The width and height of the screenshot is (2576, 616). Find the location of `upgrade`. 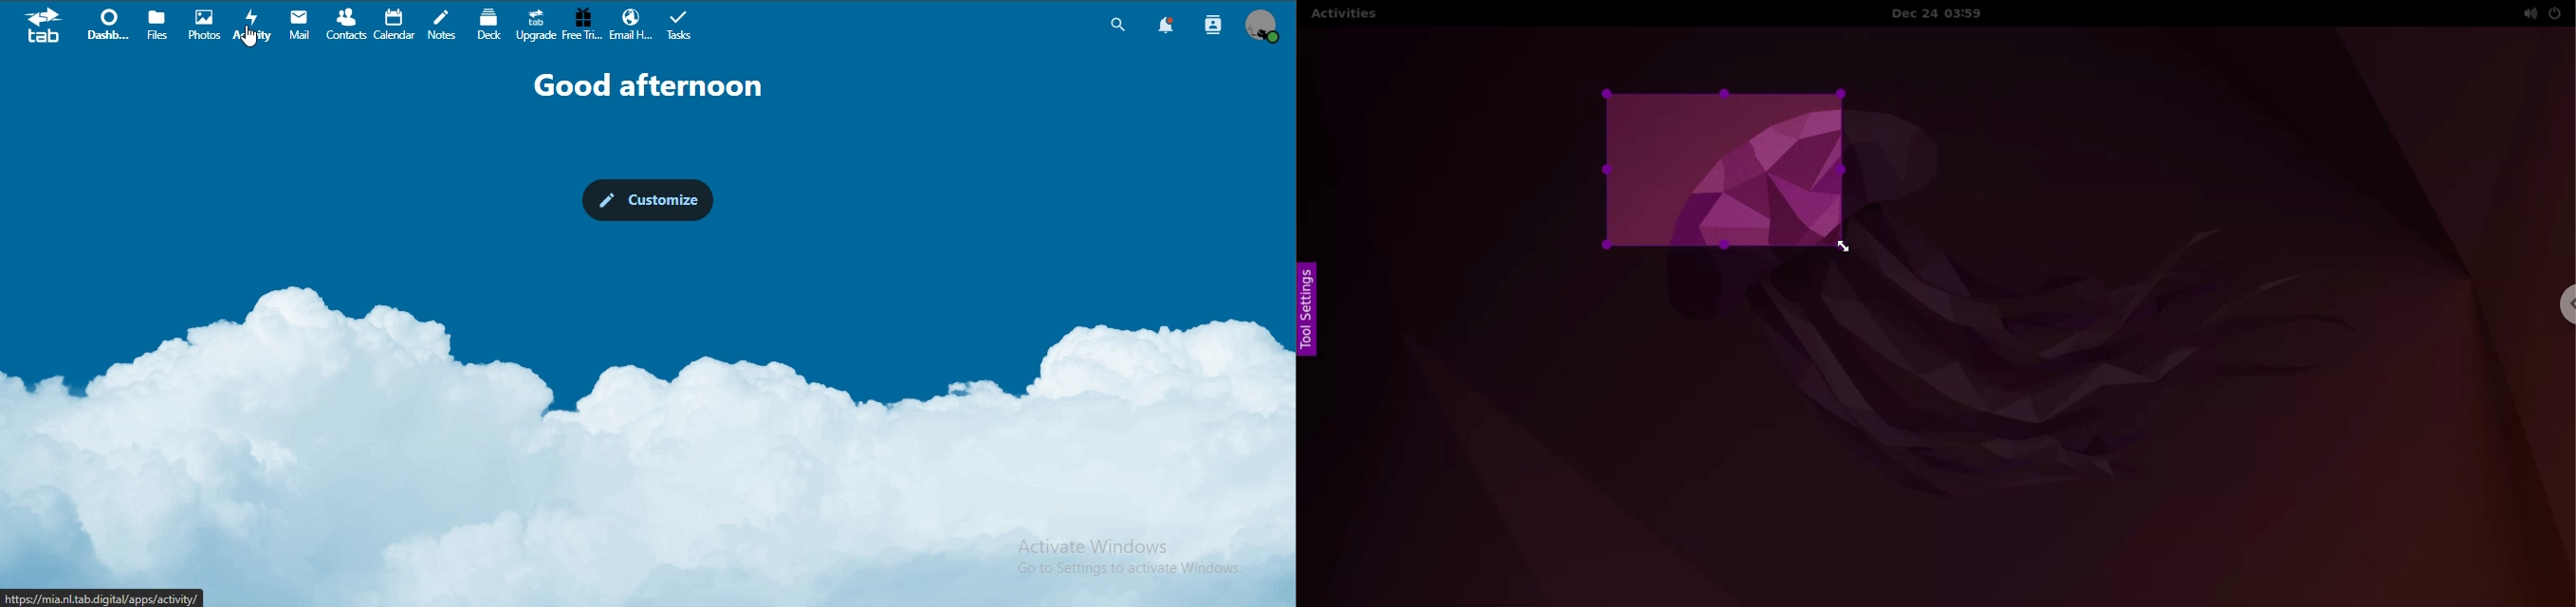

upgrade is located at coordinates (535, 24).